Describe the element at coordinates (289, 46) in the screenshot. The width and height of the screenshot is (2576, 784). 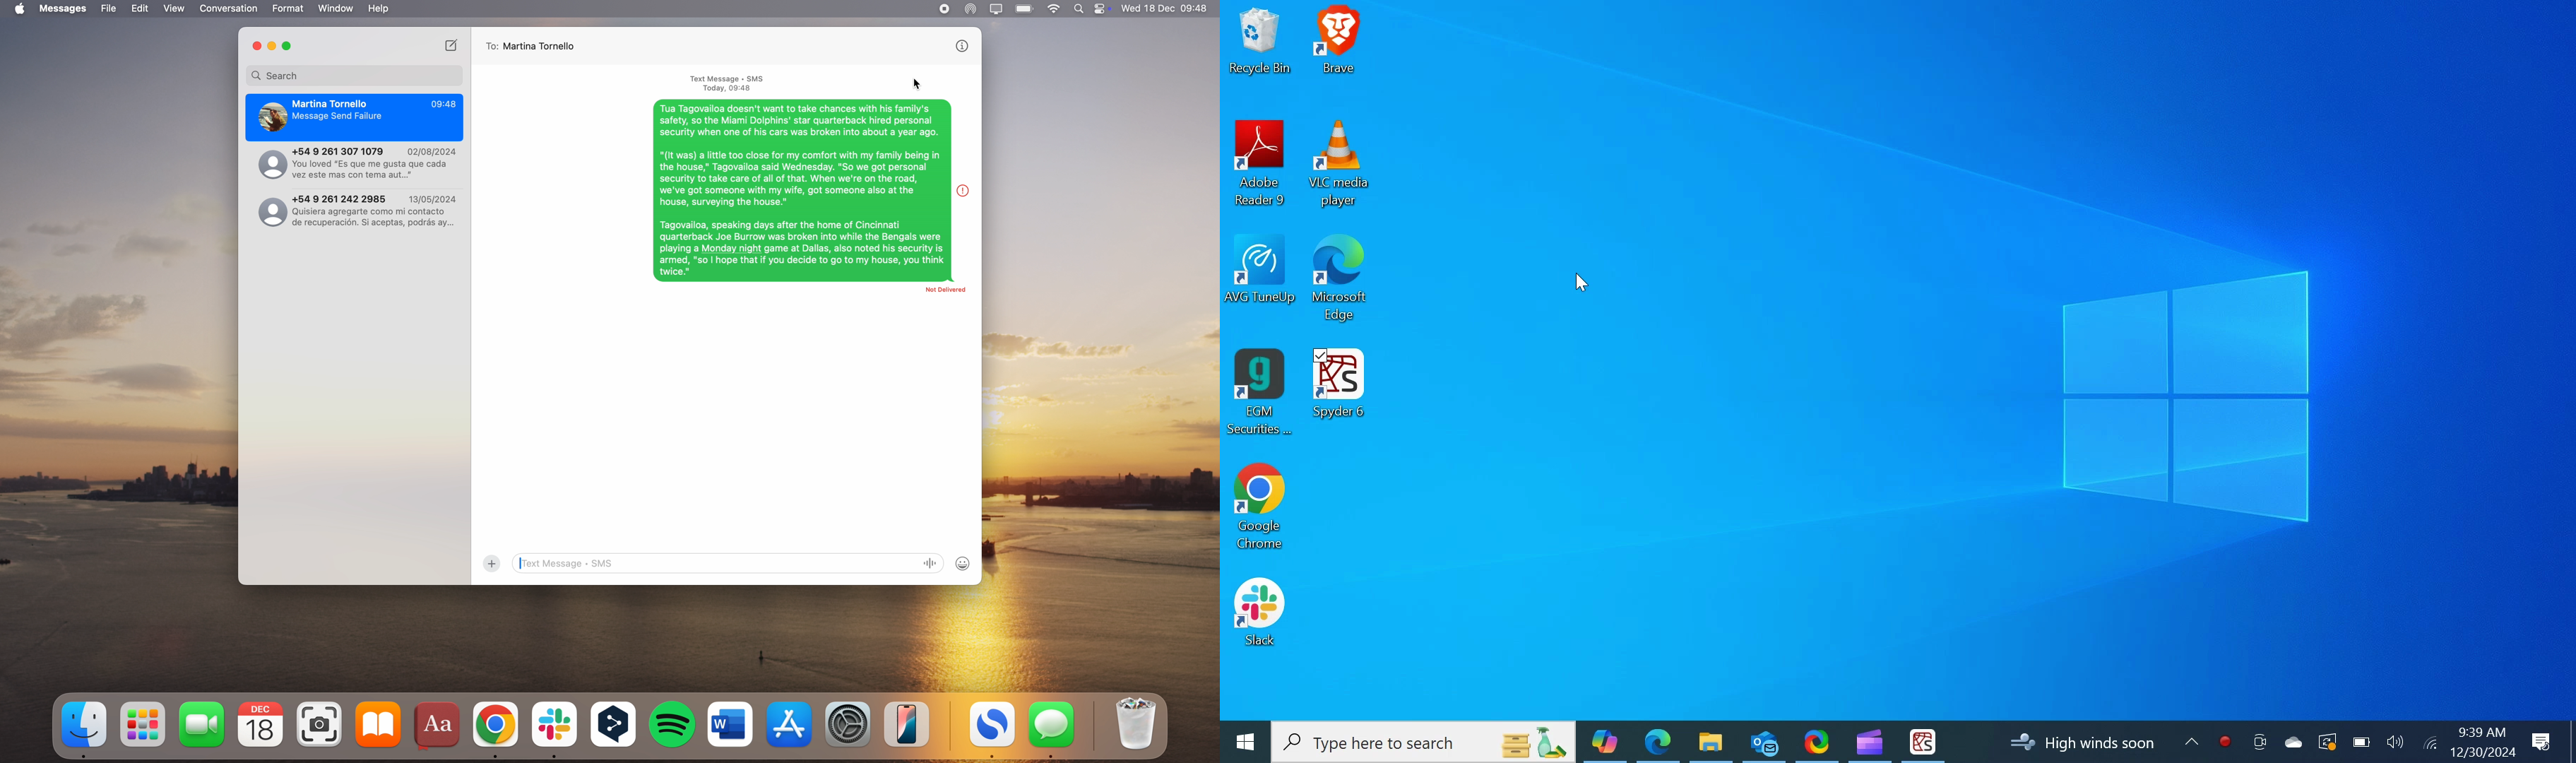
I see `maximize app` at that location.